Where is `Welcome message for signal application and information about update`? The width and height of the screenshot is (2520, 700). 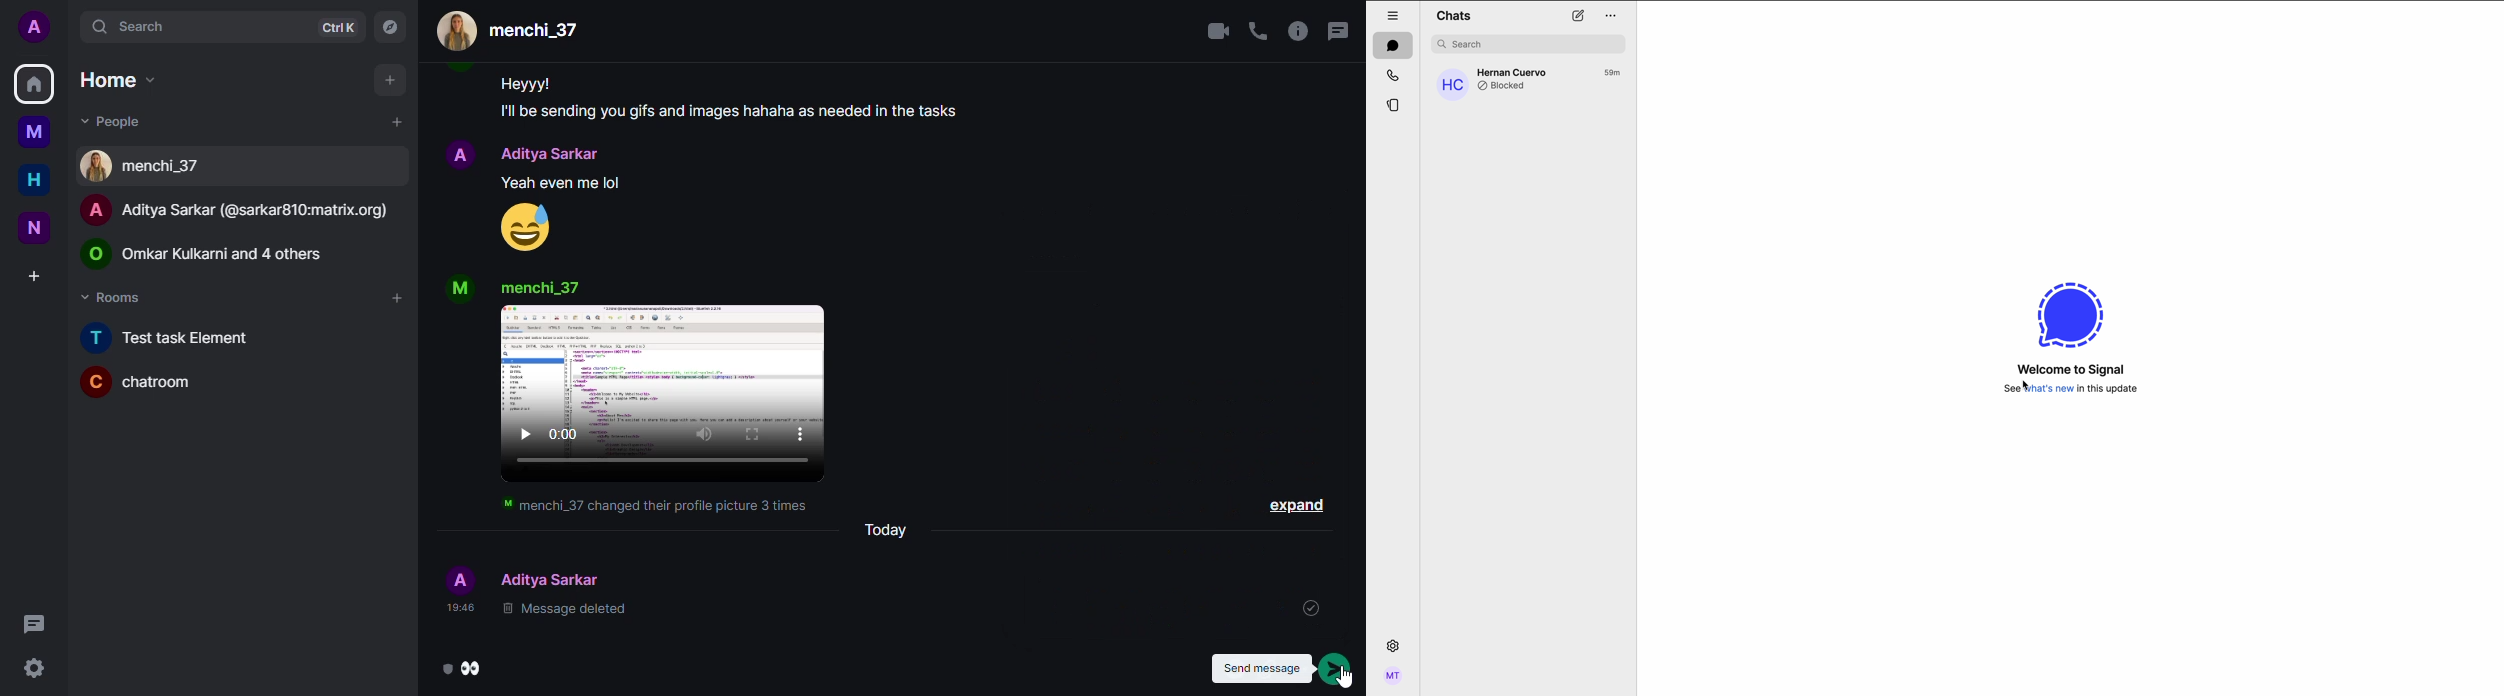 Welcome message for signal application and information about update is located at coordinates (2070, 341).